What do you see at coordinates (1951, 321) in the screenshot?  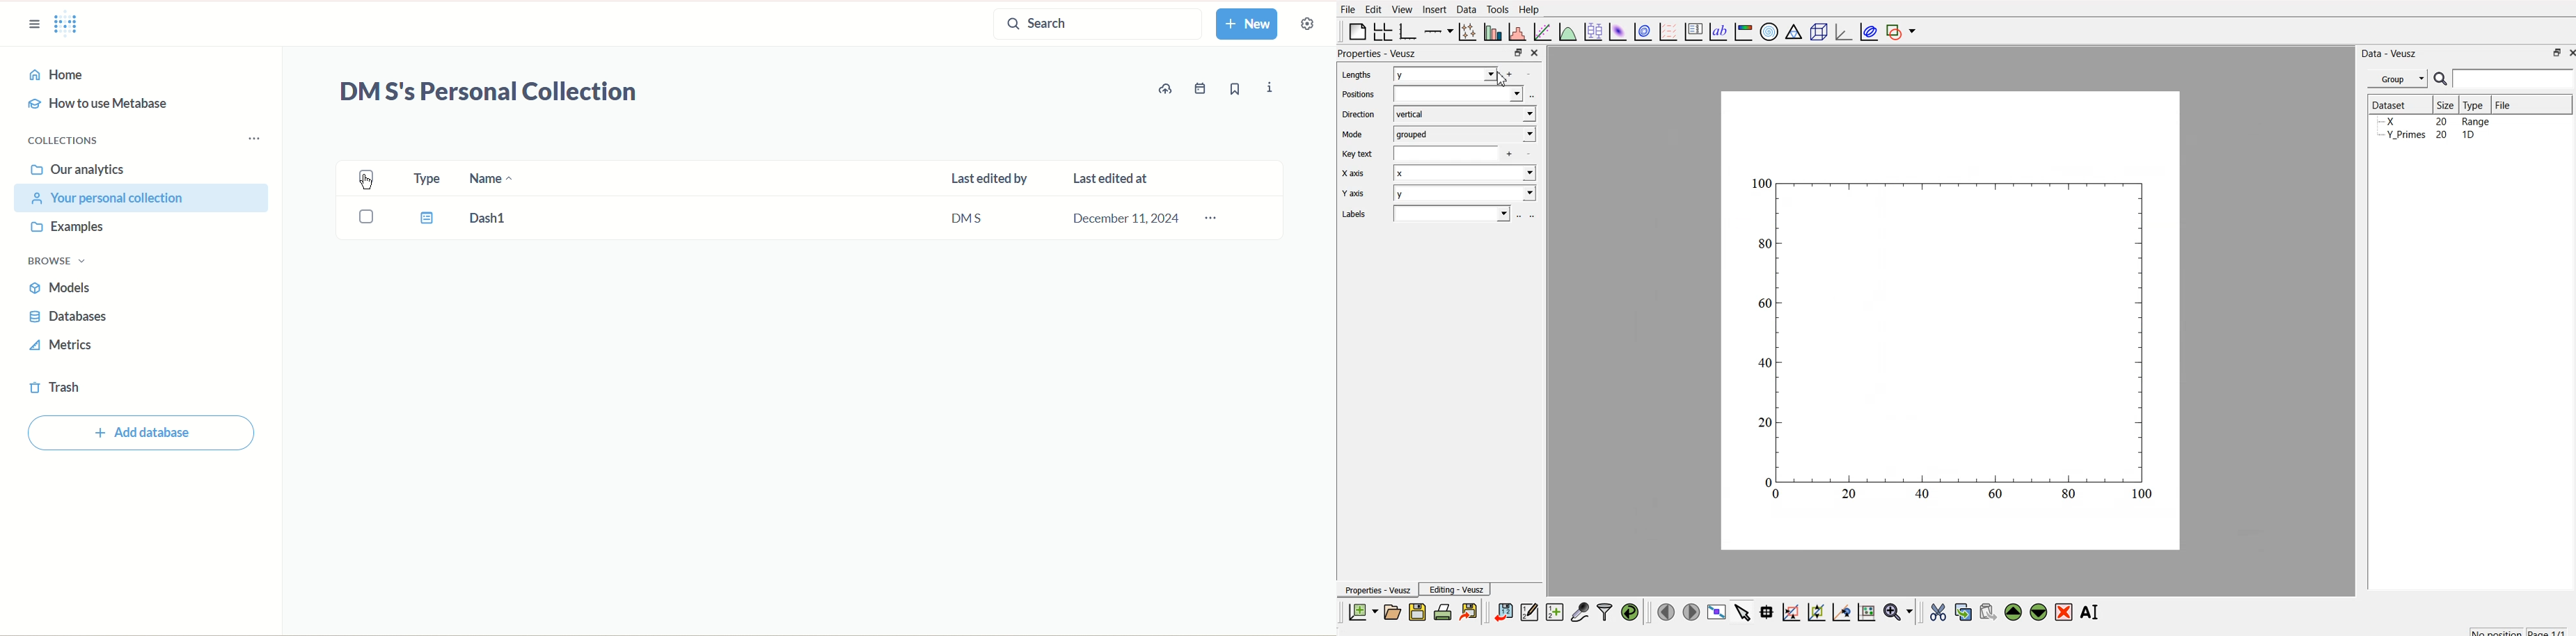 I see `canvas` at bounding box center [1951, 321].